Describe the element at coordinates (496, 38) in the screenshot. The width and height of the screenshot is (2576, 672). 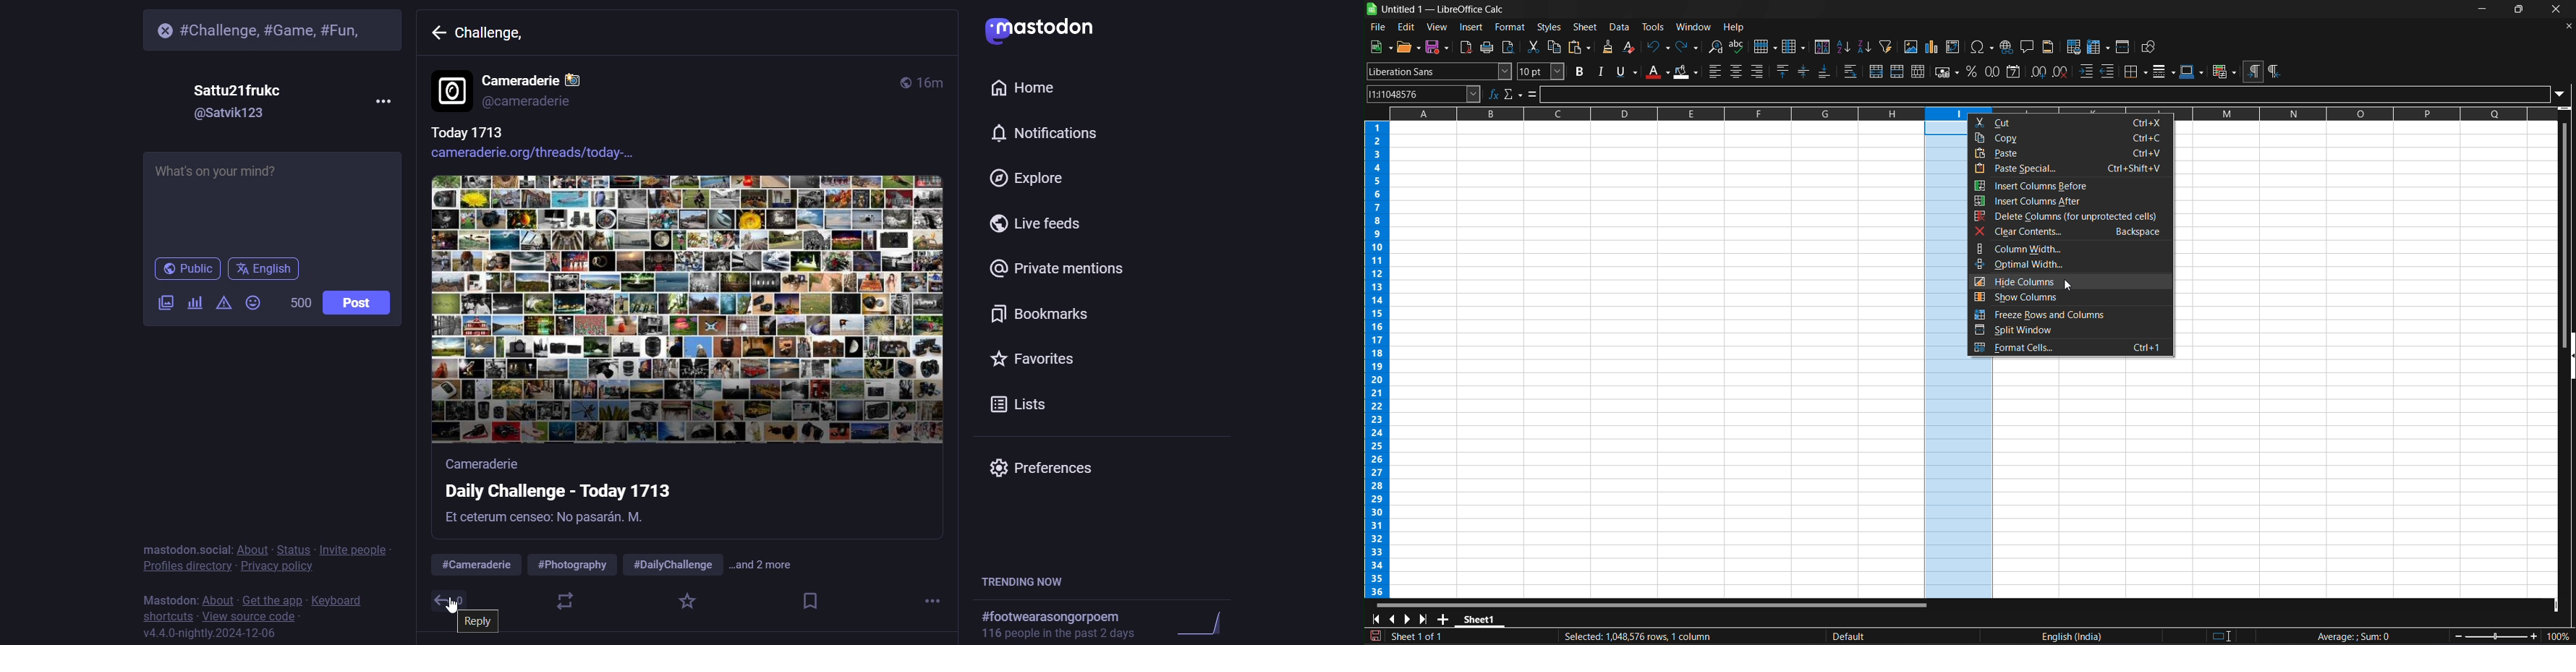
I see `challenge` at that location.